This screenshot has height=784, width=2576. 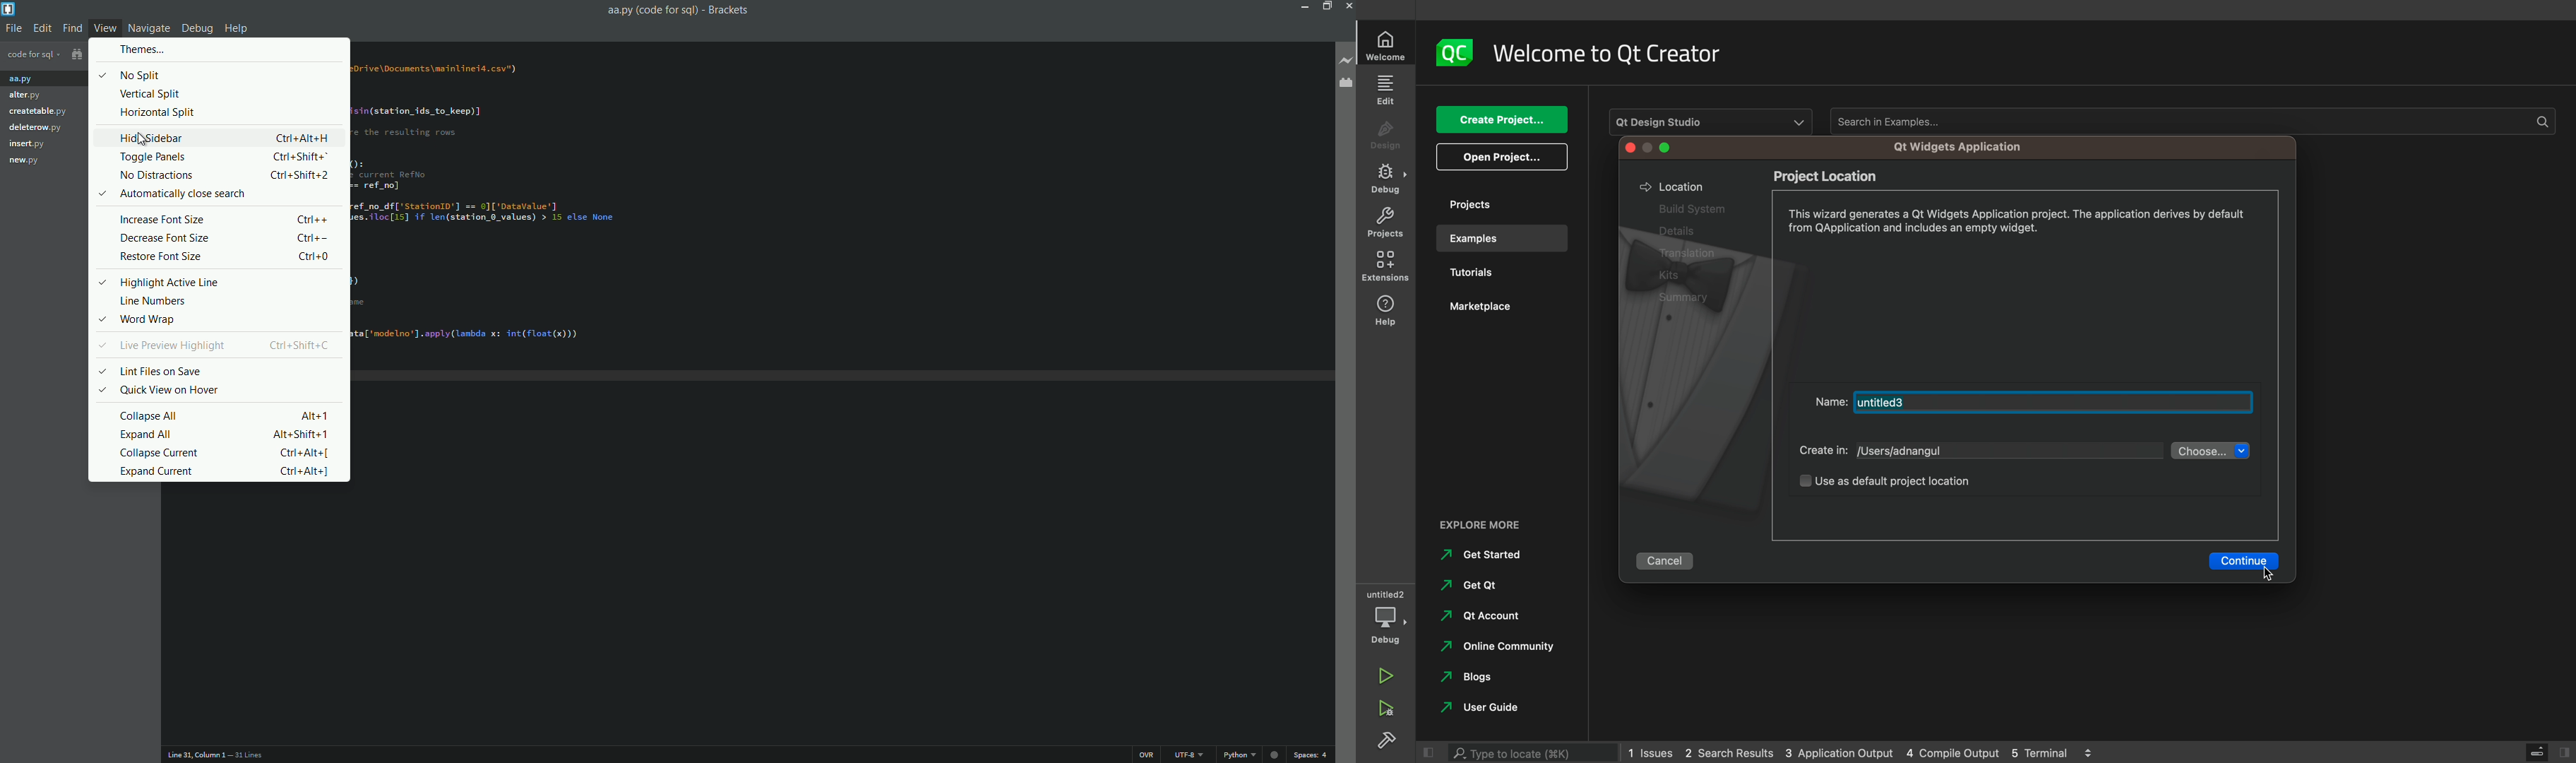 I want to click on view menu, so click(x=107, y=28).